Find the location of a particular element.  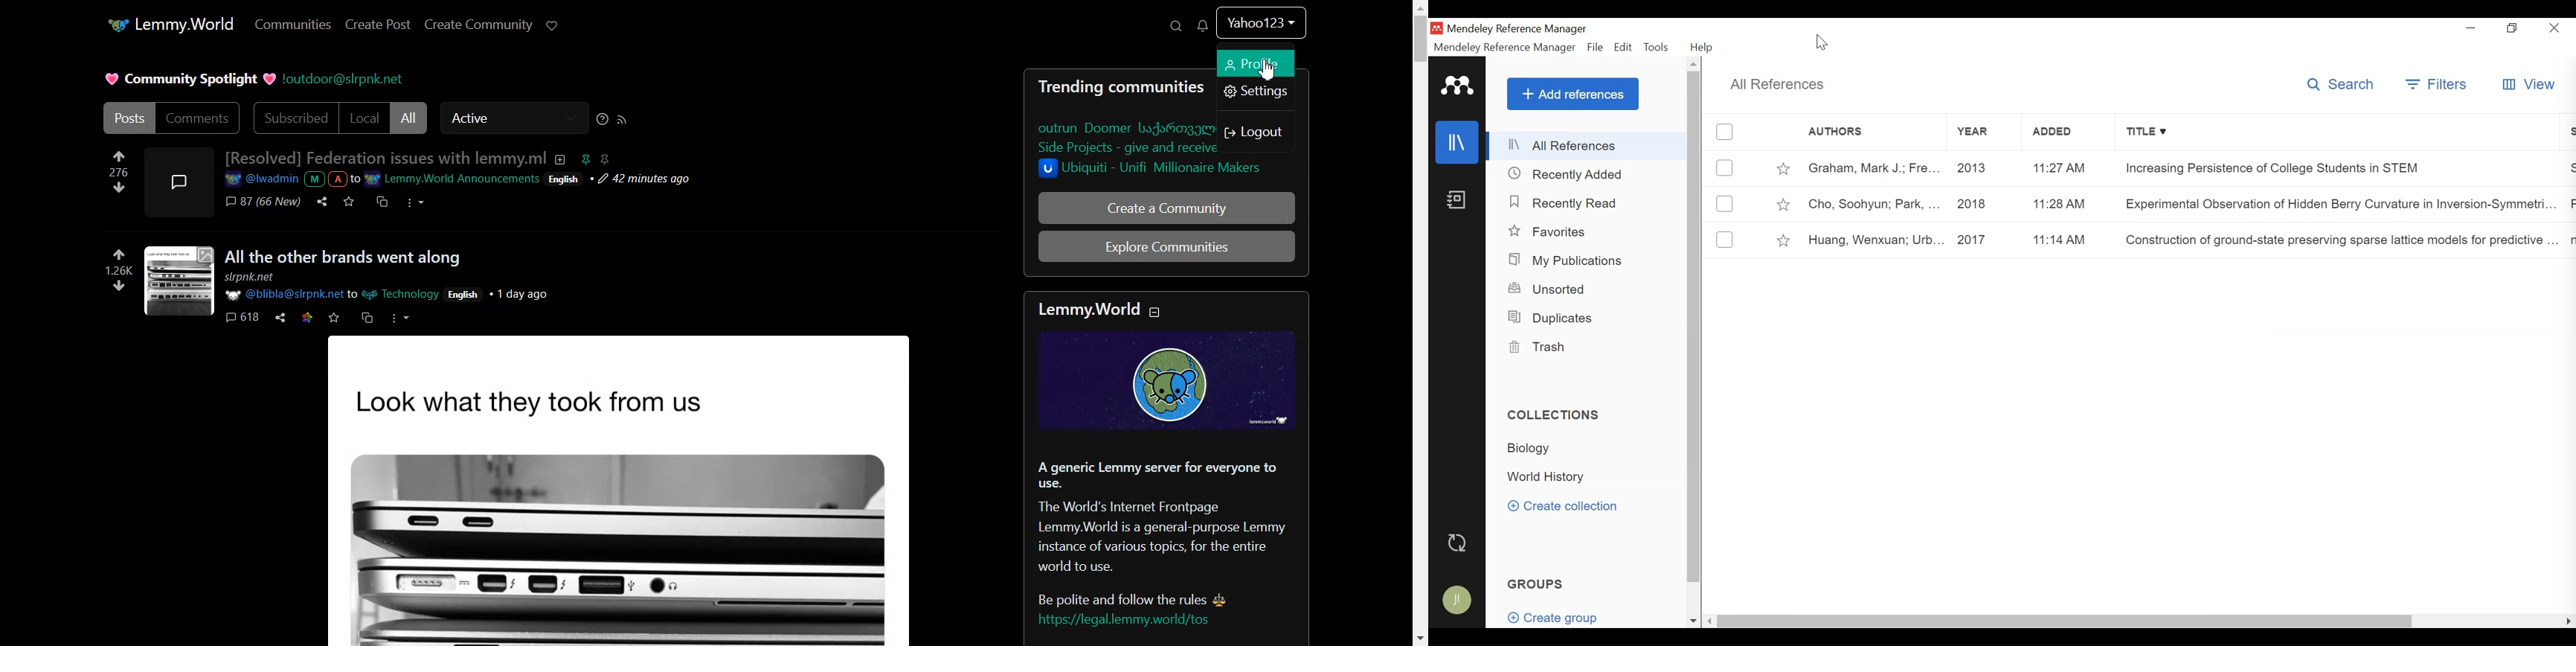

[Resolved] Federation issues with lemmy.ml is located at coordinates (385, 158).